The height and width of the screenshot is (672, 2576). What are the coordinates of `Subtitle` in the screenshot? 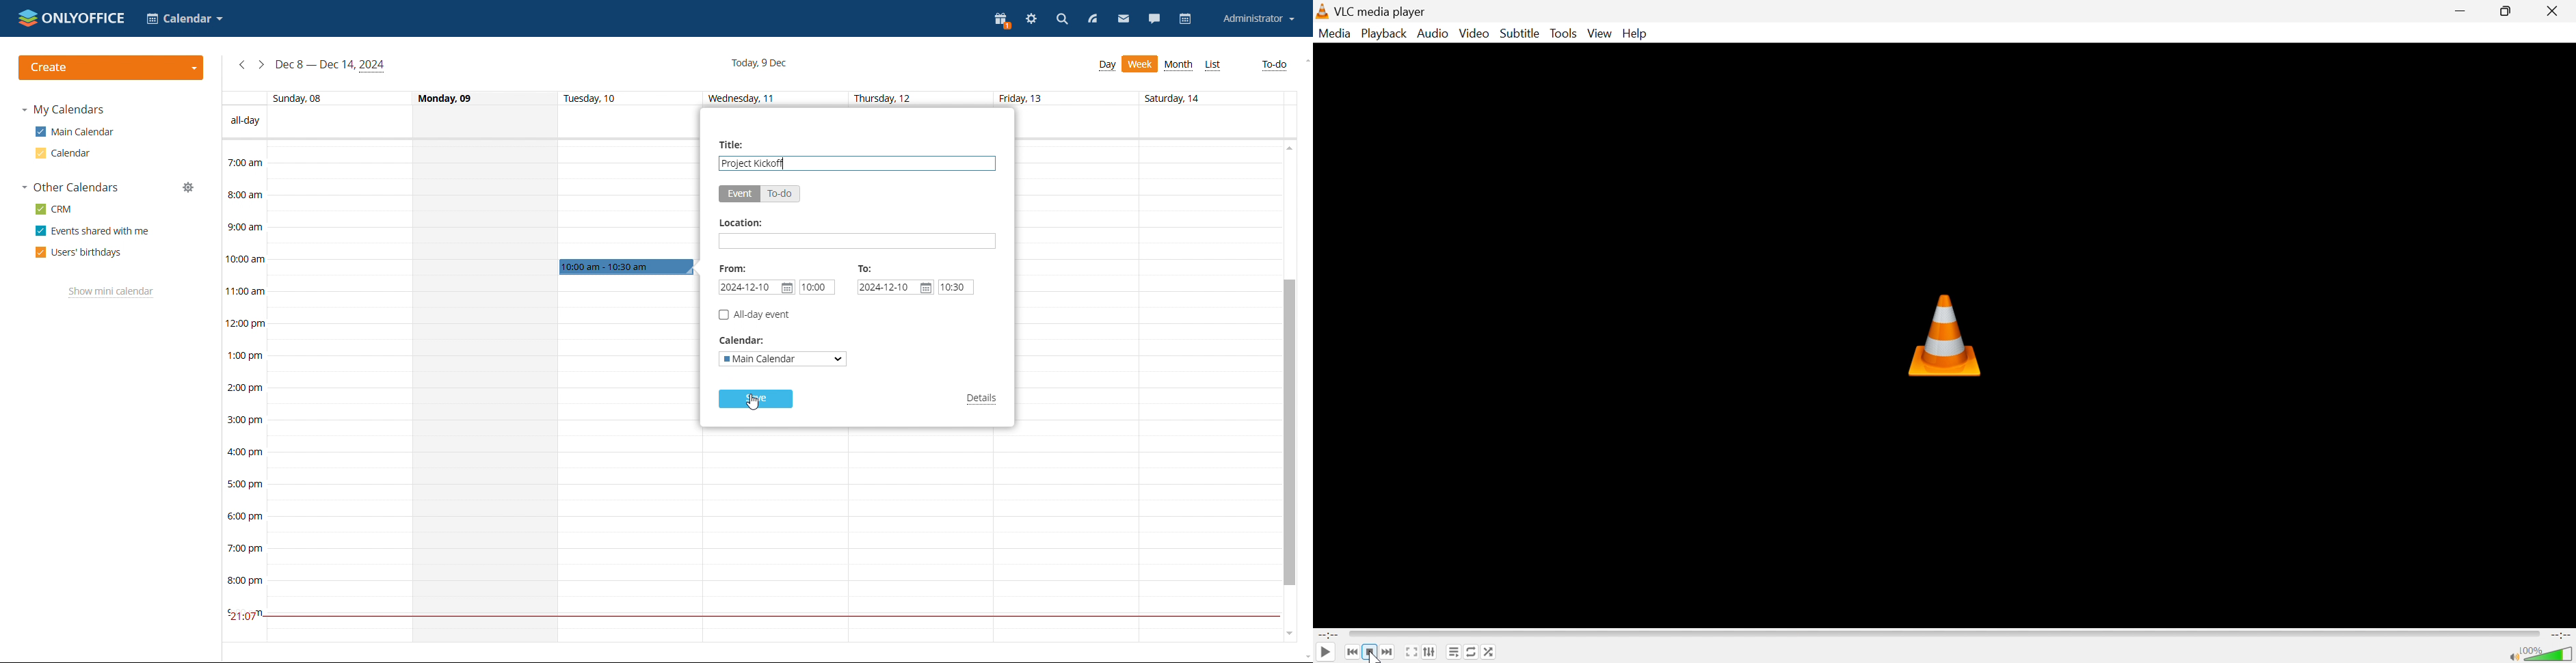 It's located at (1521, 33).